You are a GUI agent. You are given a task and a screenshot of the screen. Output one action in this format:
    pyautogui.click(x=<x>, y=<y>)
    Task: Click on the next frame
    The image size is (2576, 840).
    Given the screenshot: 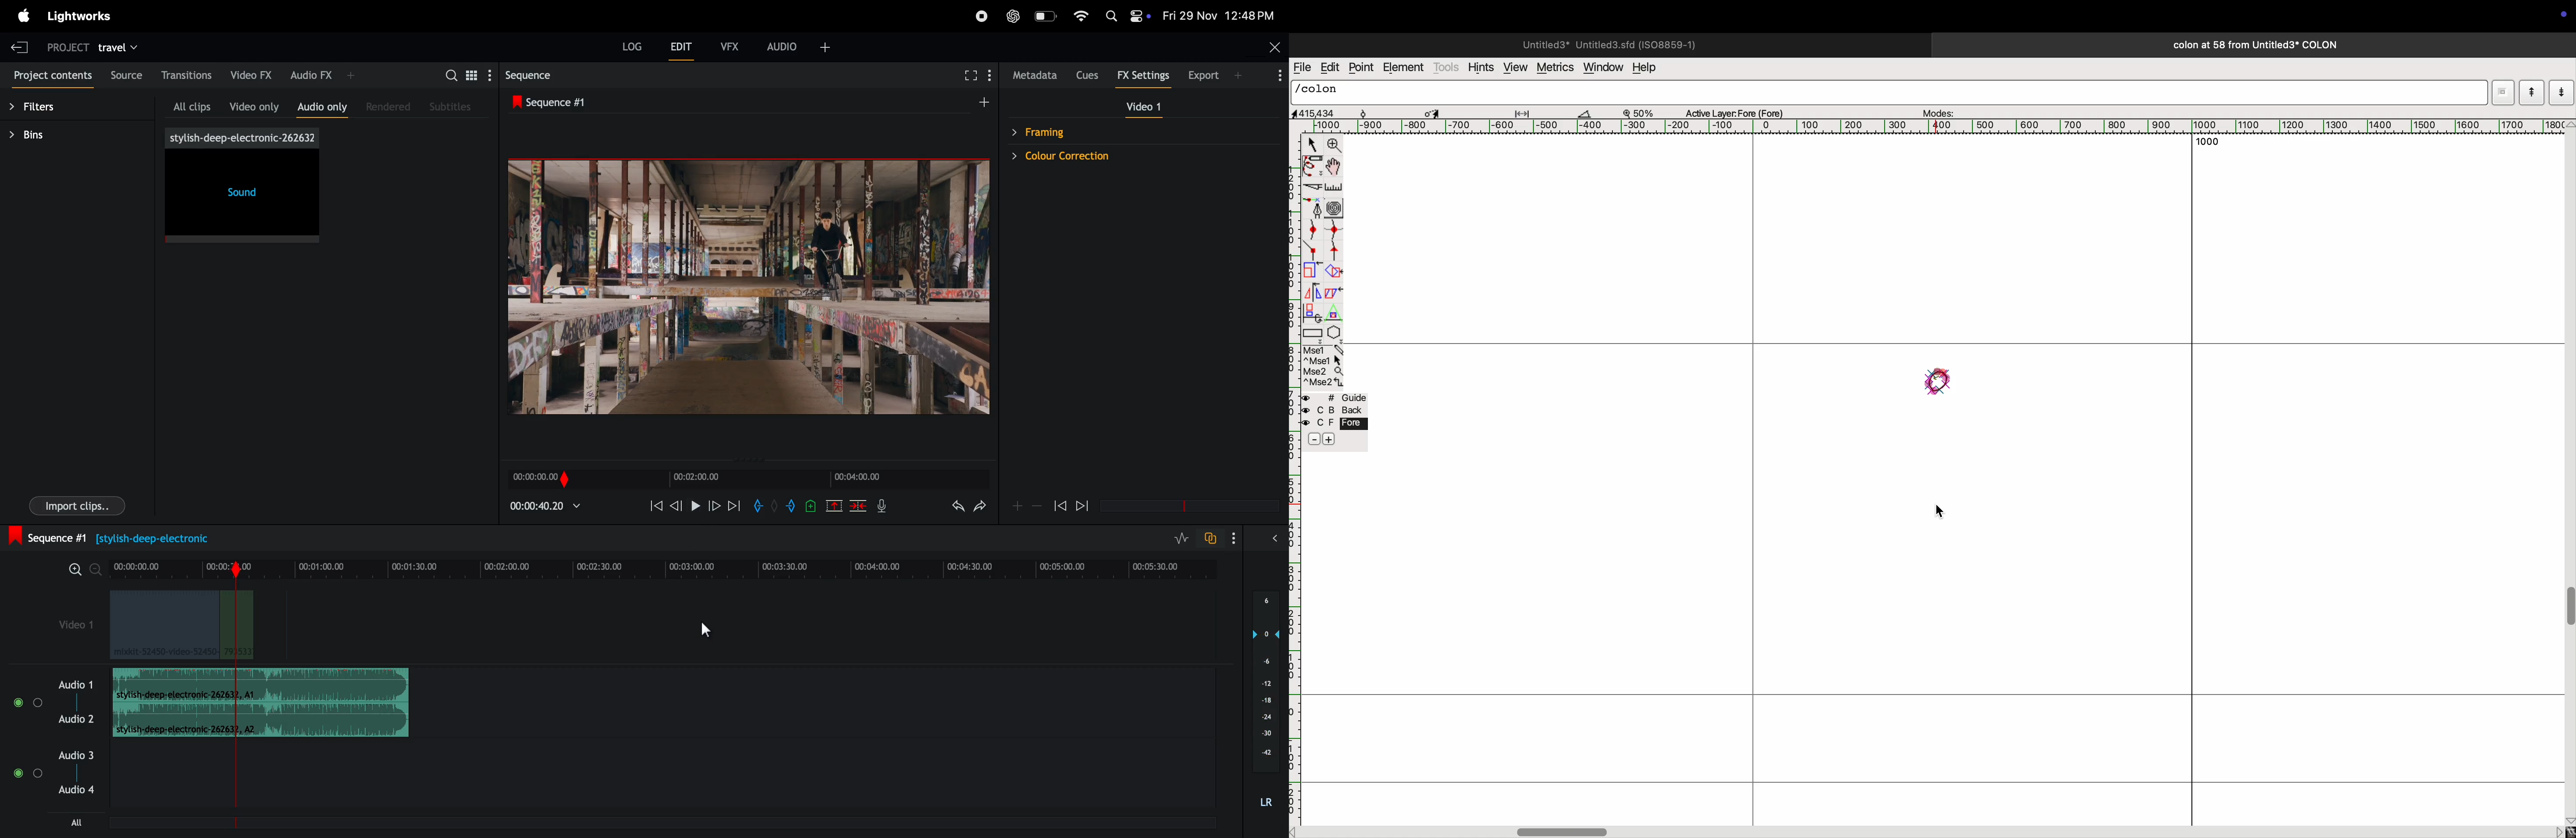 What is the action you would take?
    pyautogui.click(x=717, y=504)
    